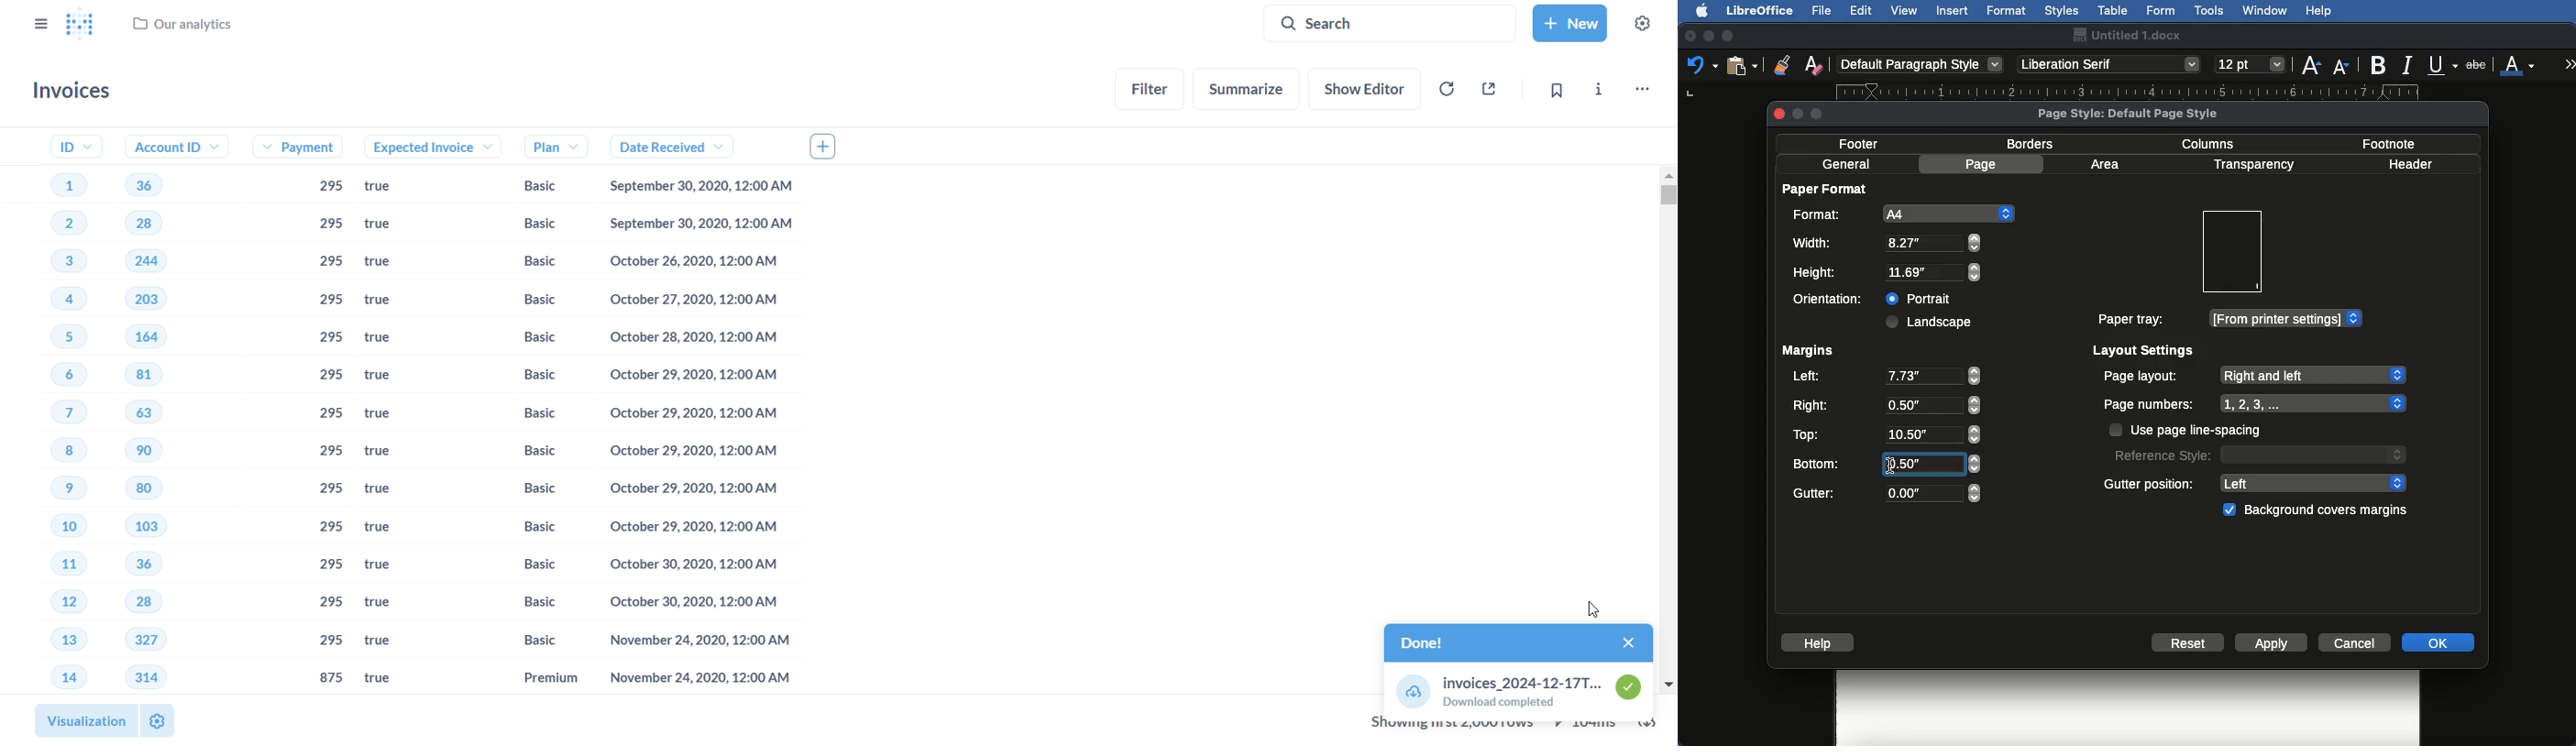  I want to click on more info, so click(1597, 86).